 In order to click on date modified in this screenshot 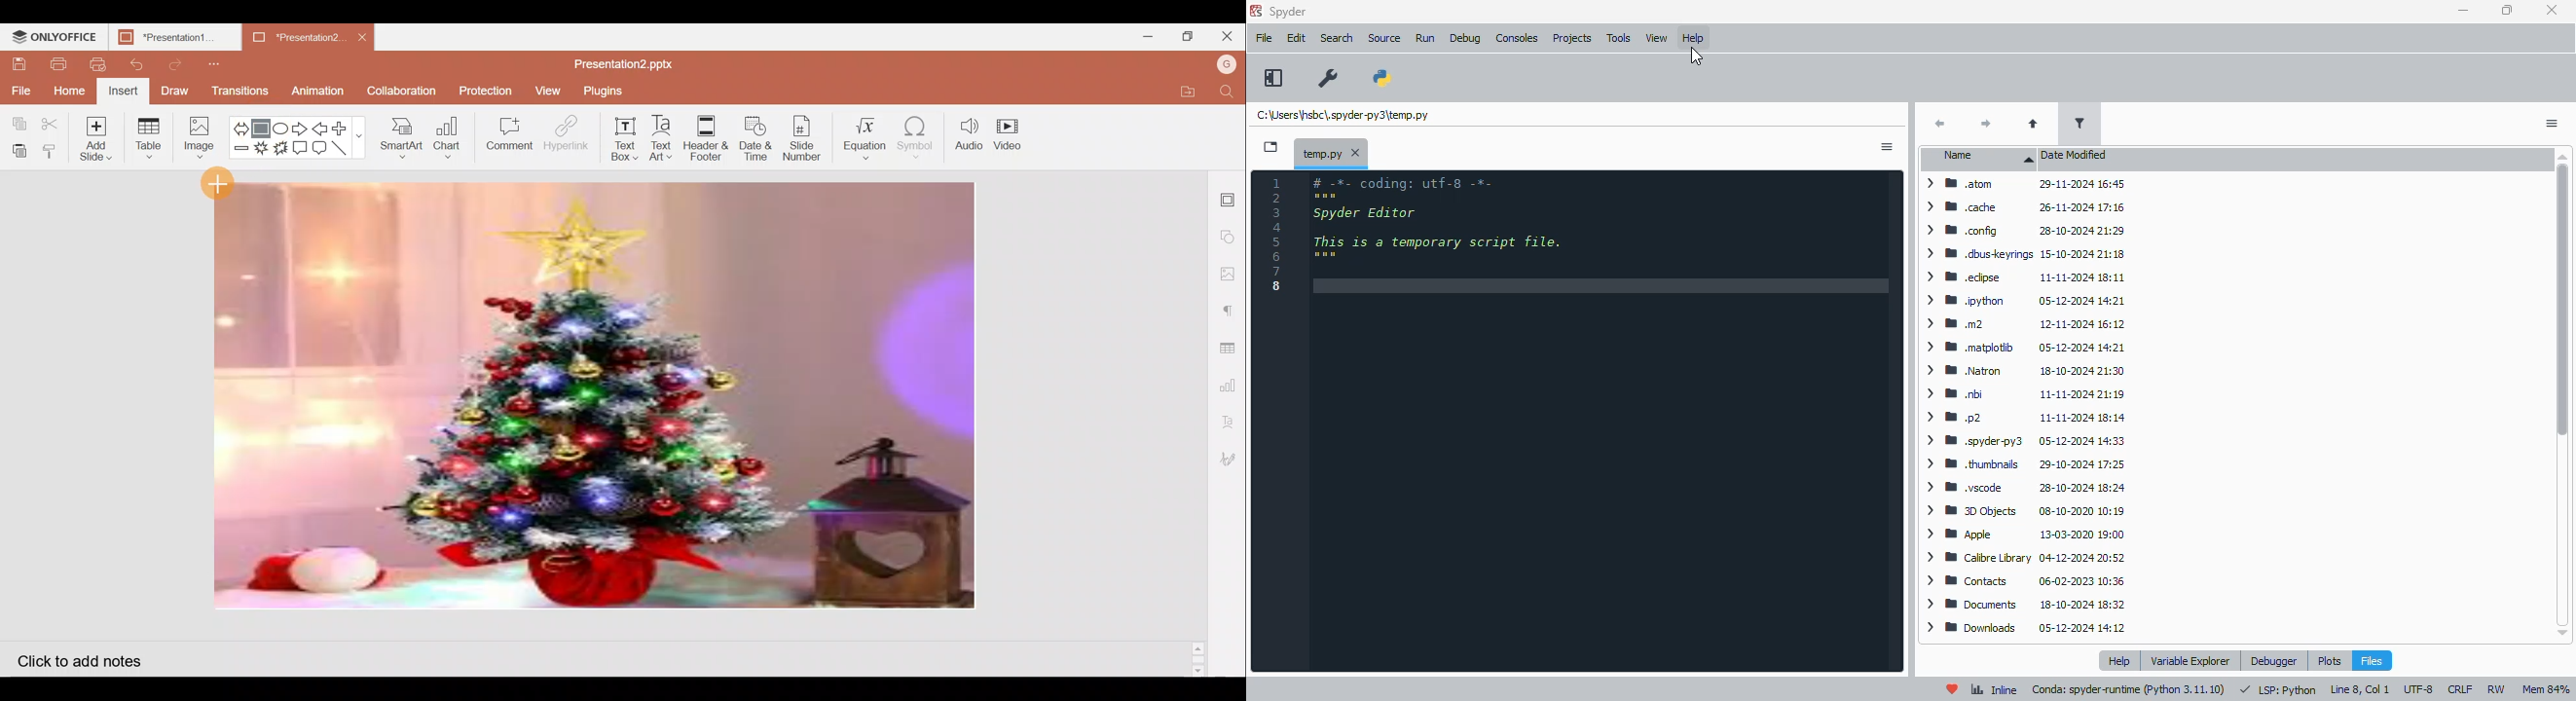, I will do `click(2075, 154)`.